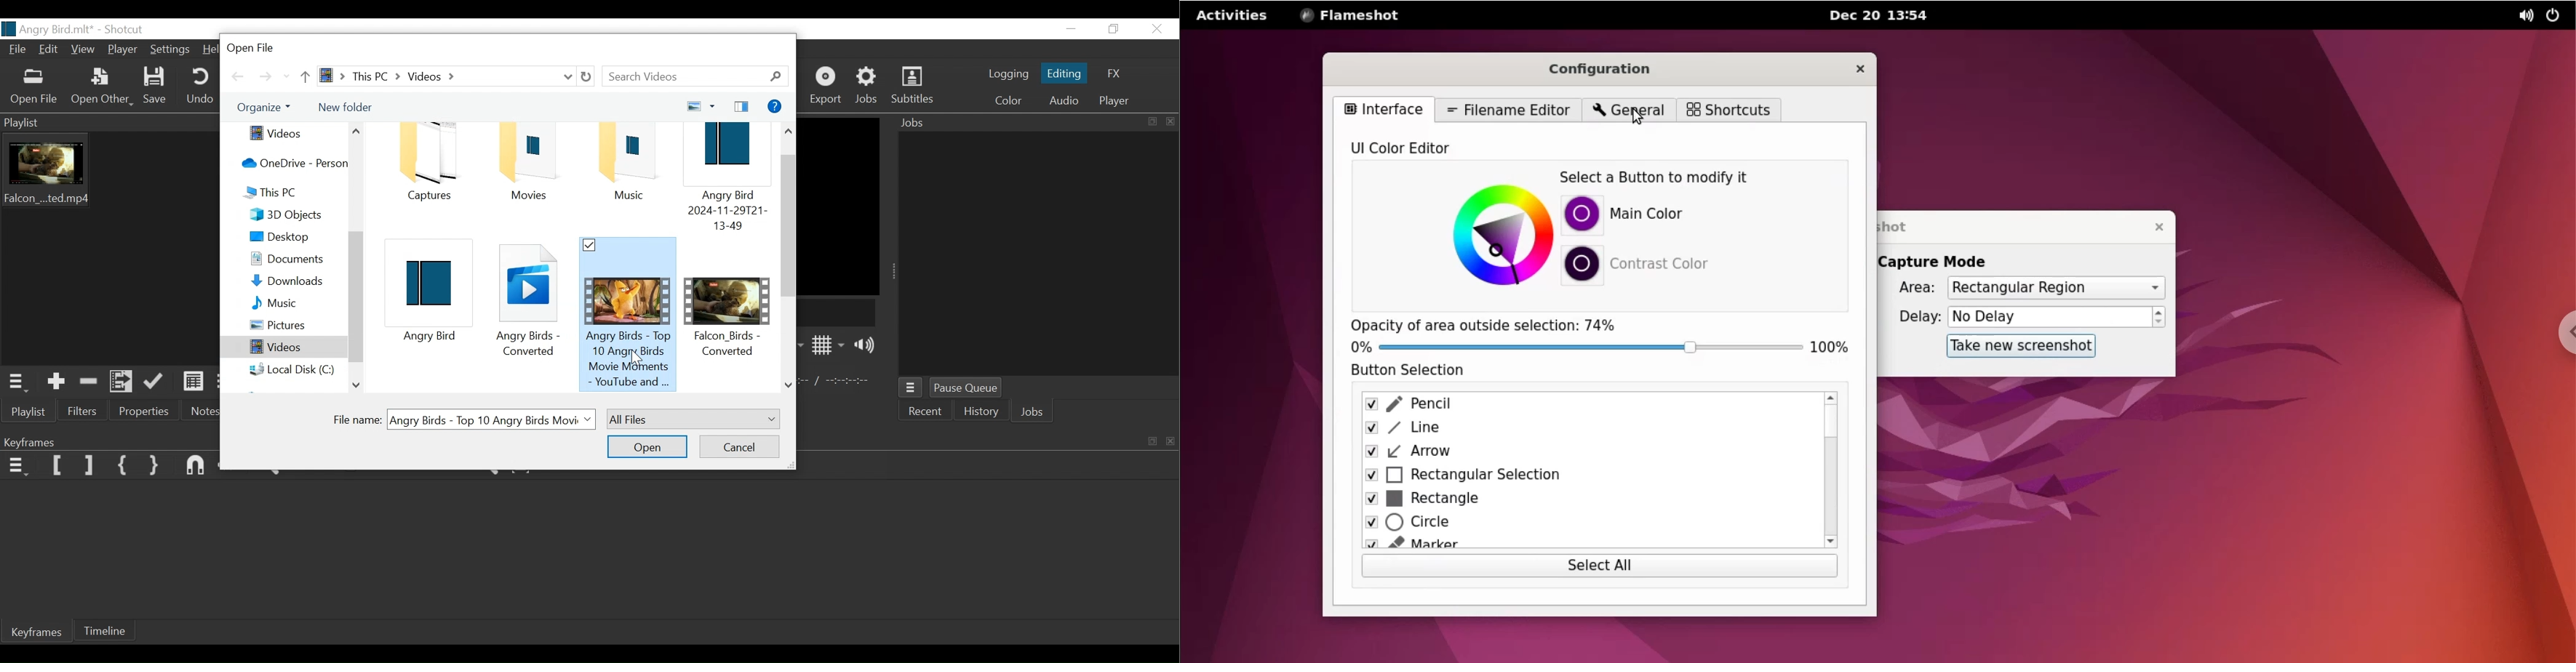 The width and height of the screenshot is (2576, 672). What do you see at coordinates (123, 465) in the screenshot?
I see `Set First Simple keyframe` at bounding box center [123, 465].